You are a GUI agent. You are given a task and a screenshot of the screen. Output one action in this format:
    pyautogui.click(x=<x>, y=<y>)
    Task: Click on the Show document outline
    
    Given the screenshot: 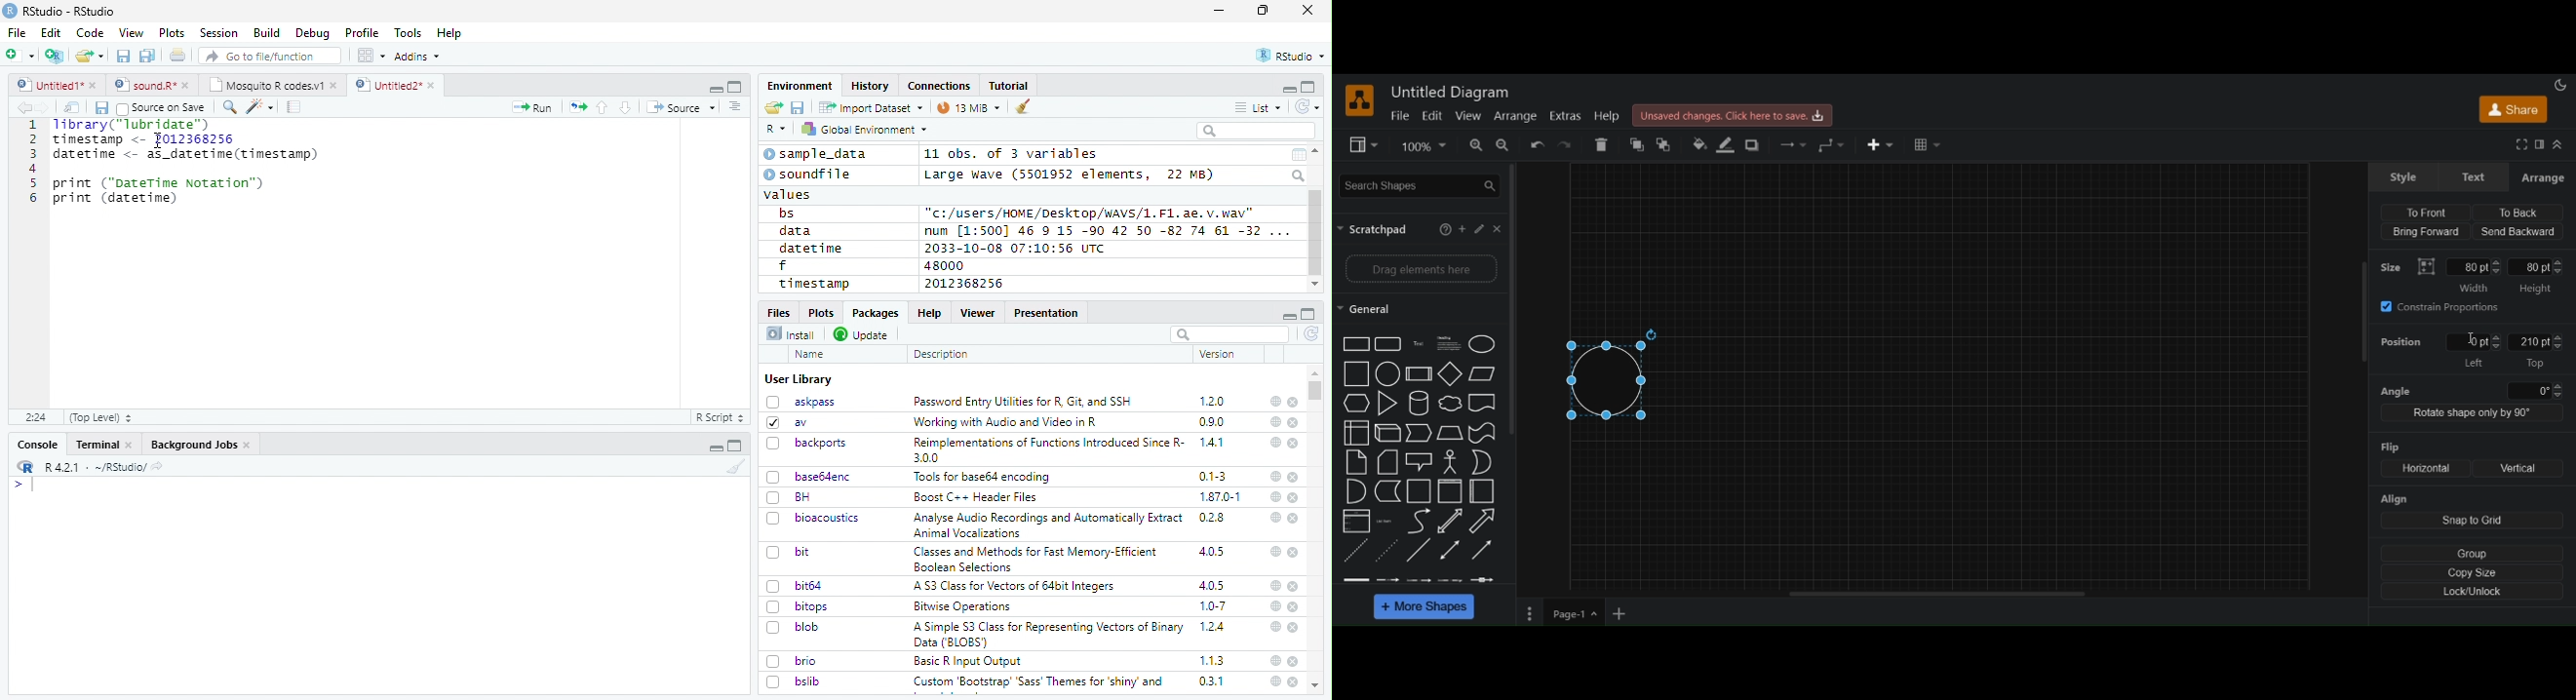 What is the action you would take?
    pyautogui.click(x=733, y=106)
    